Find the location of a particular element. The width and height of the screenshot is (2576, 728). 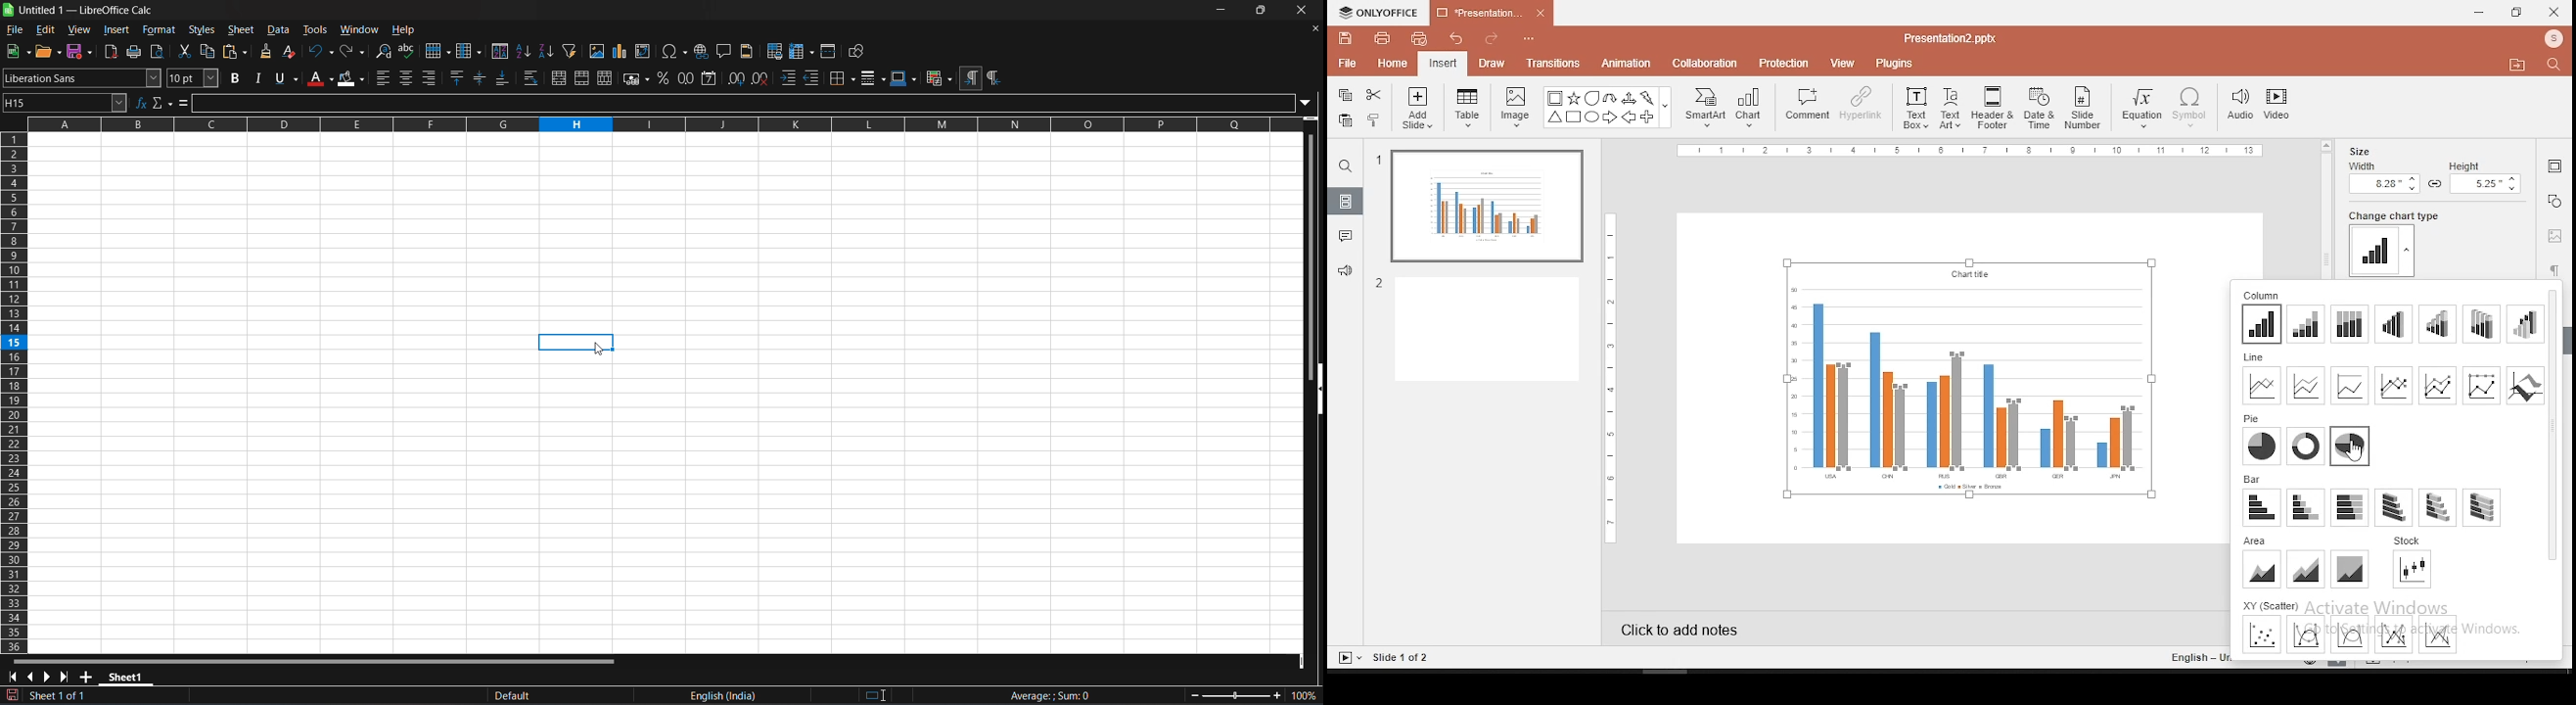

video is located at coordinates (2279, 106).